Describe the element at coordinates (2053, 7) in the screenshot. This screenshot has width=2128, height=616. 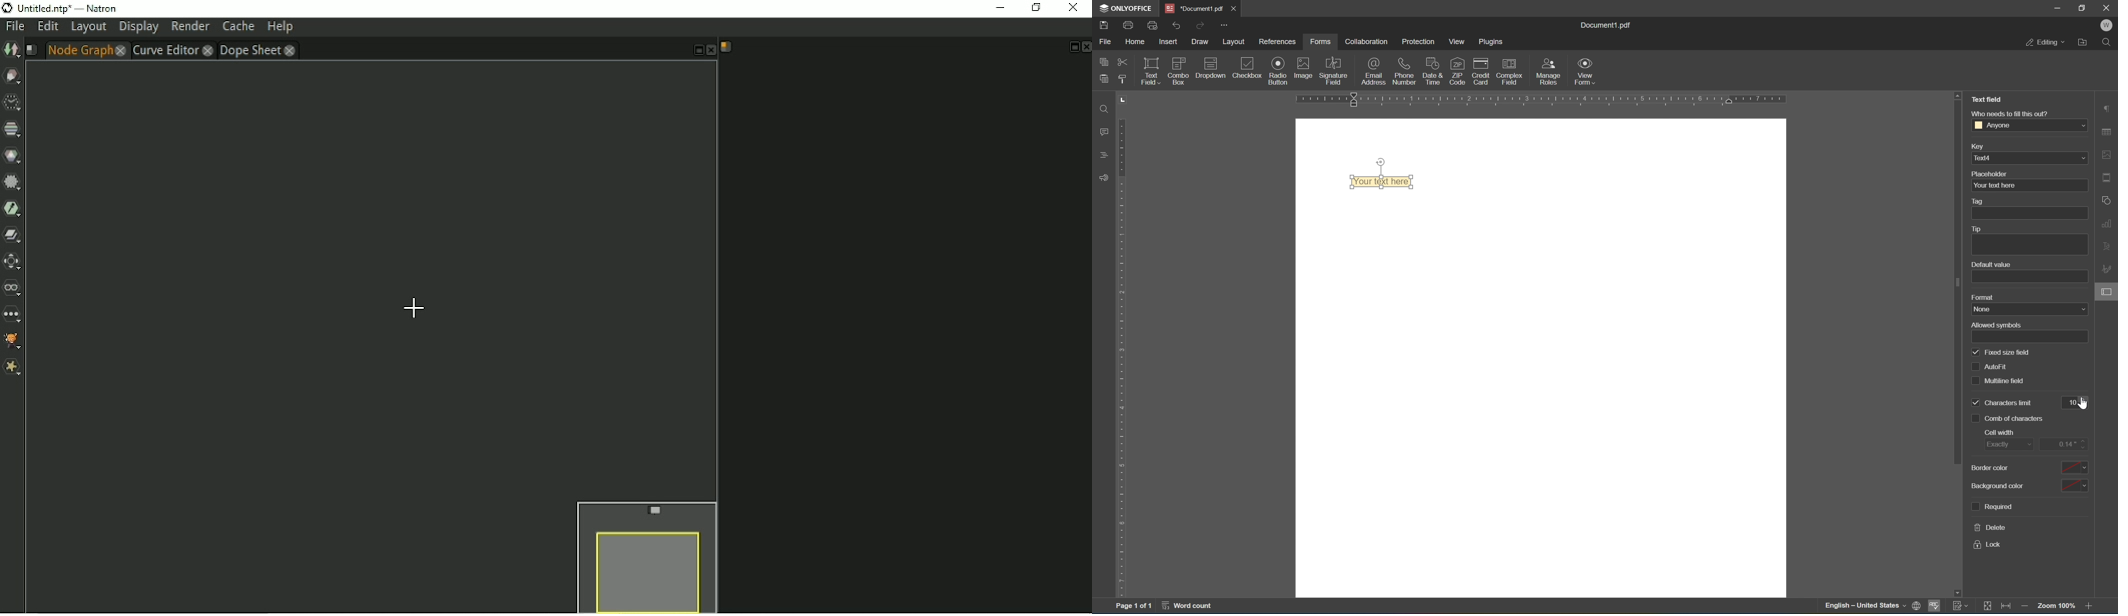
I see `minimize` at that location.